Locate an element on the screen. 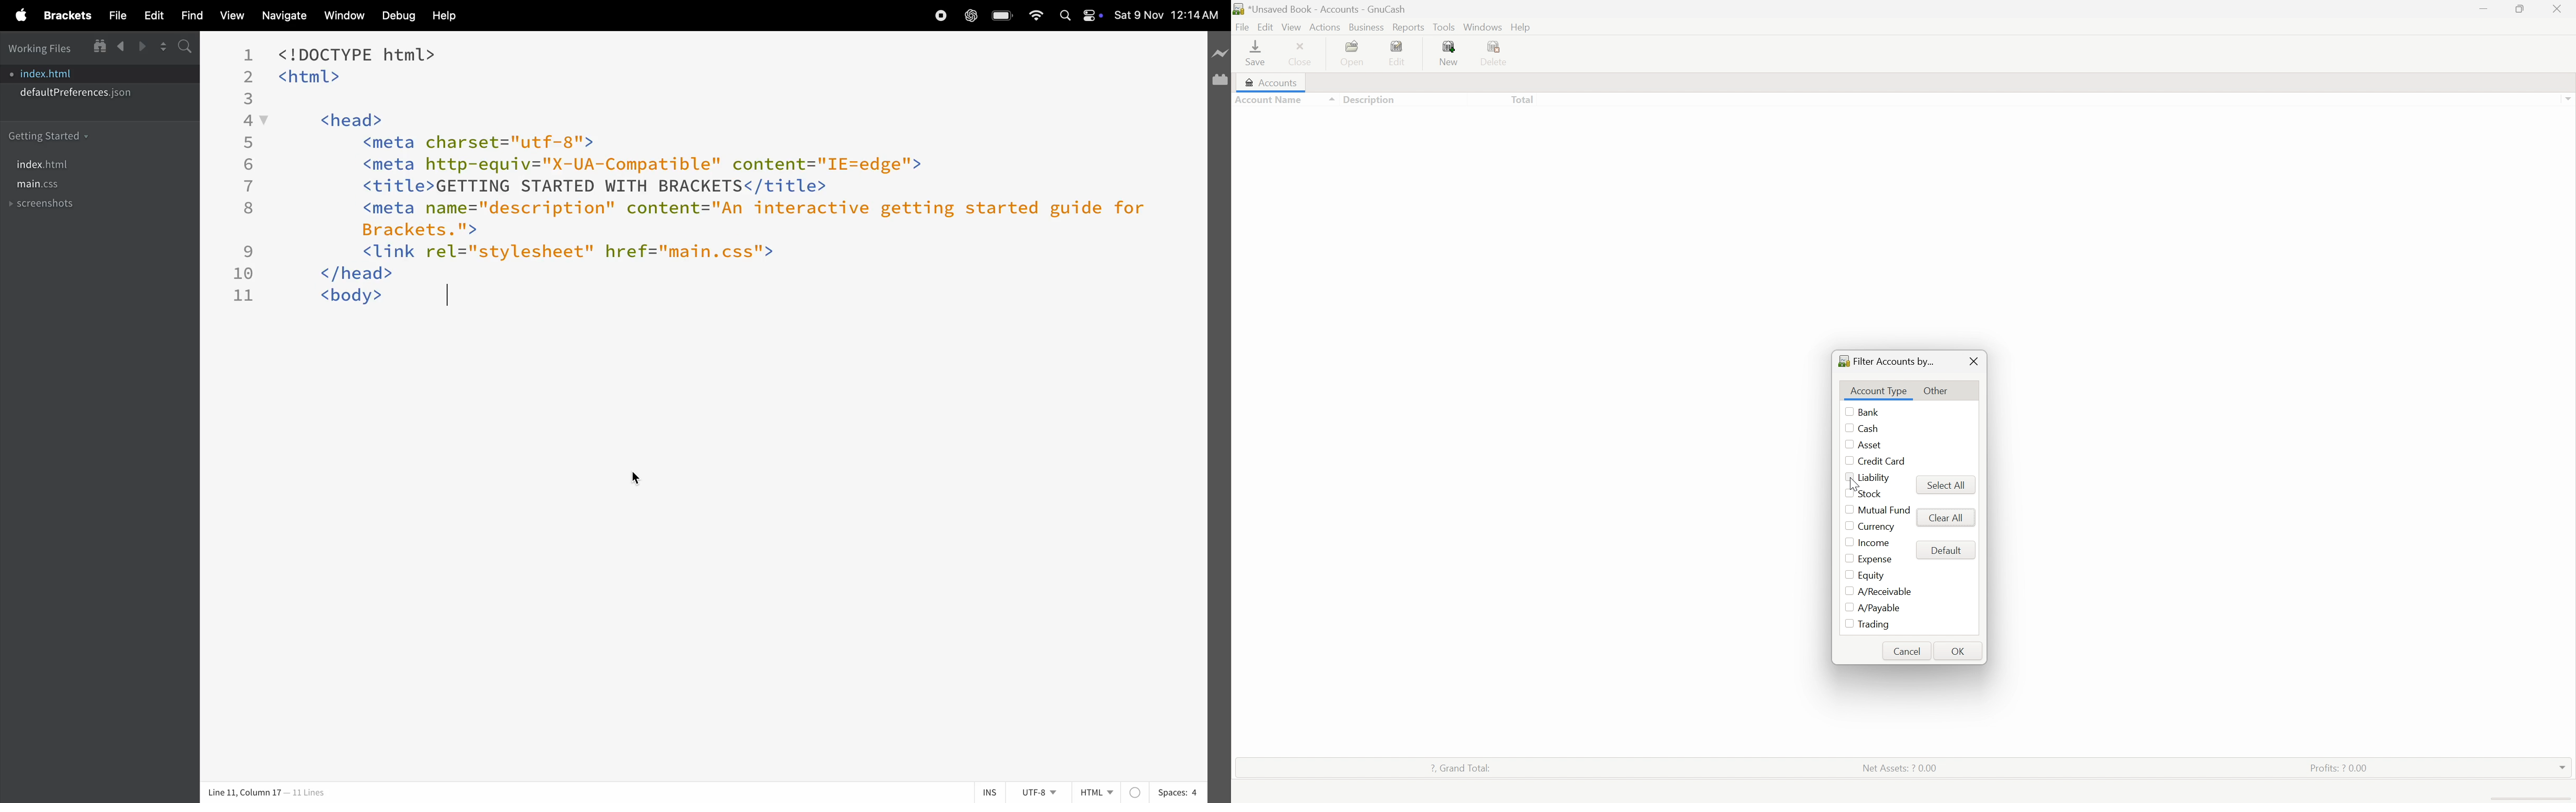 The height and width of the screenshot is (812, 2576). Checkbox is located at coordinates (1847, 544).